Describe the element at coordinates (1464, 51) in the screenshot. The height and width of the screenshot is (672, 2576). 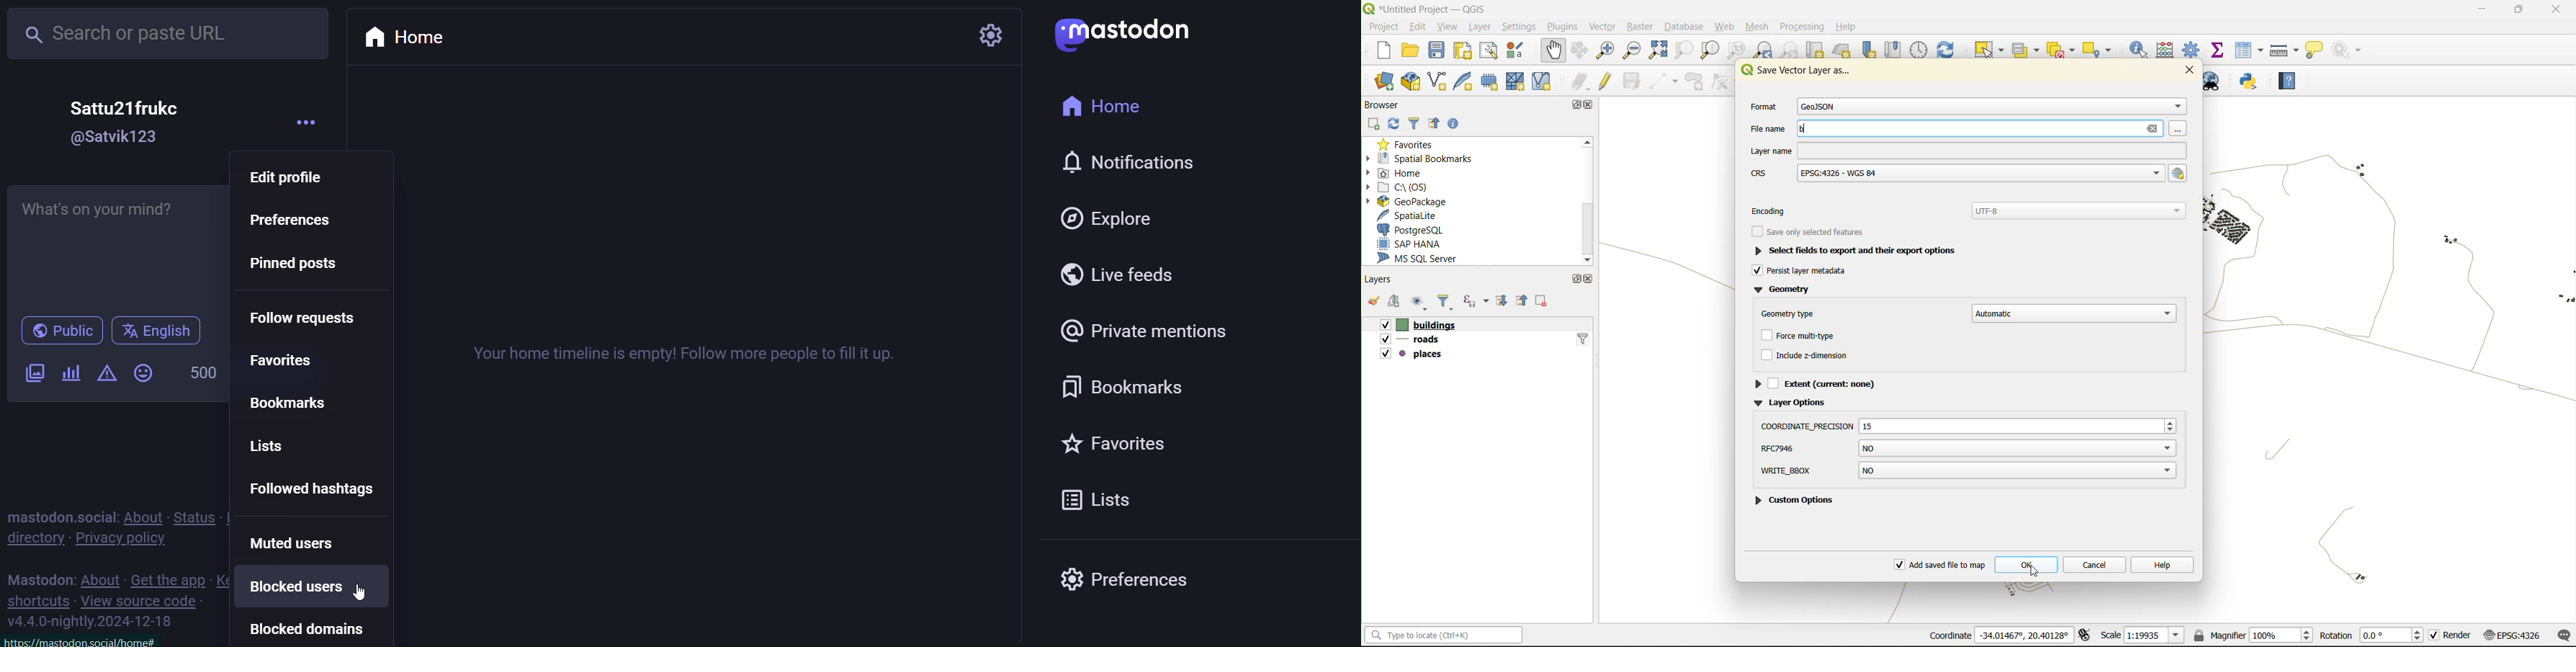
I see `print layout` at that location.